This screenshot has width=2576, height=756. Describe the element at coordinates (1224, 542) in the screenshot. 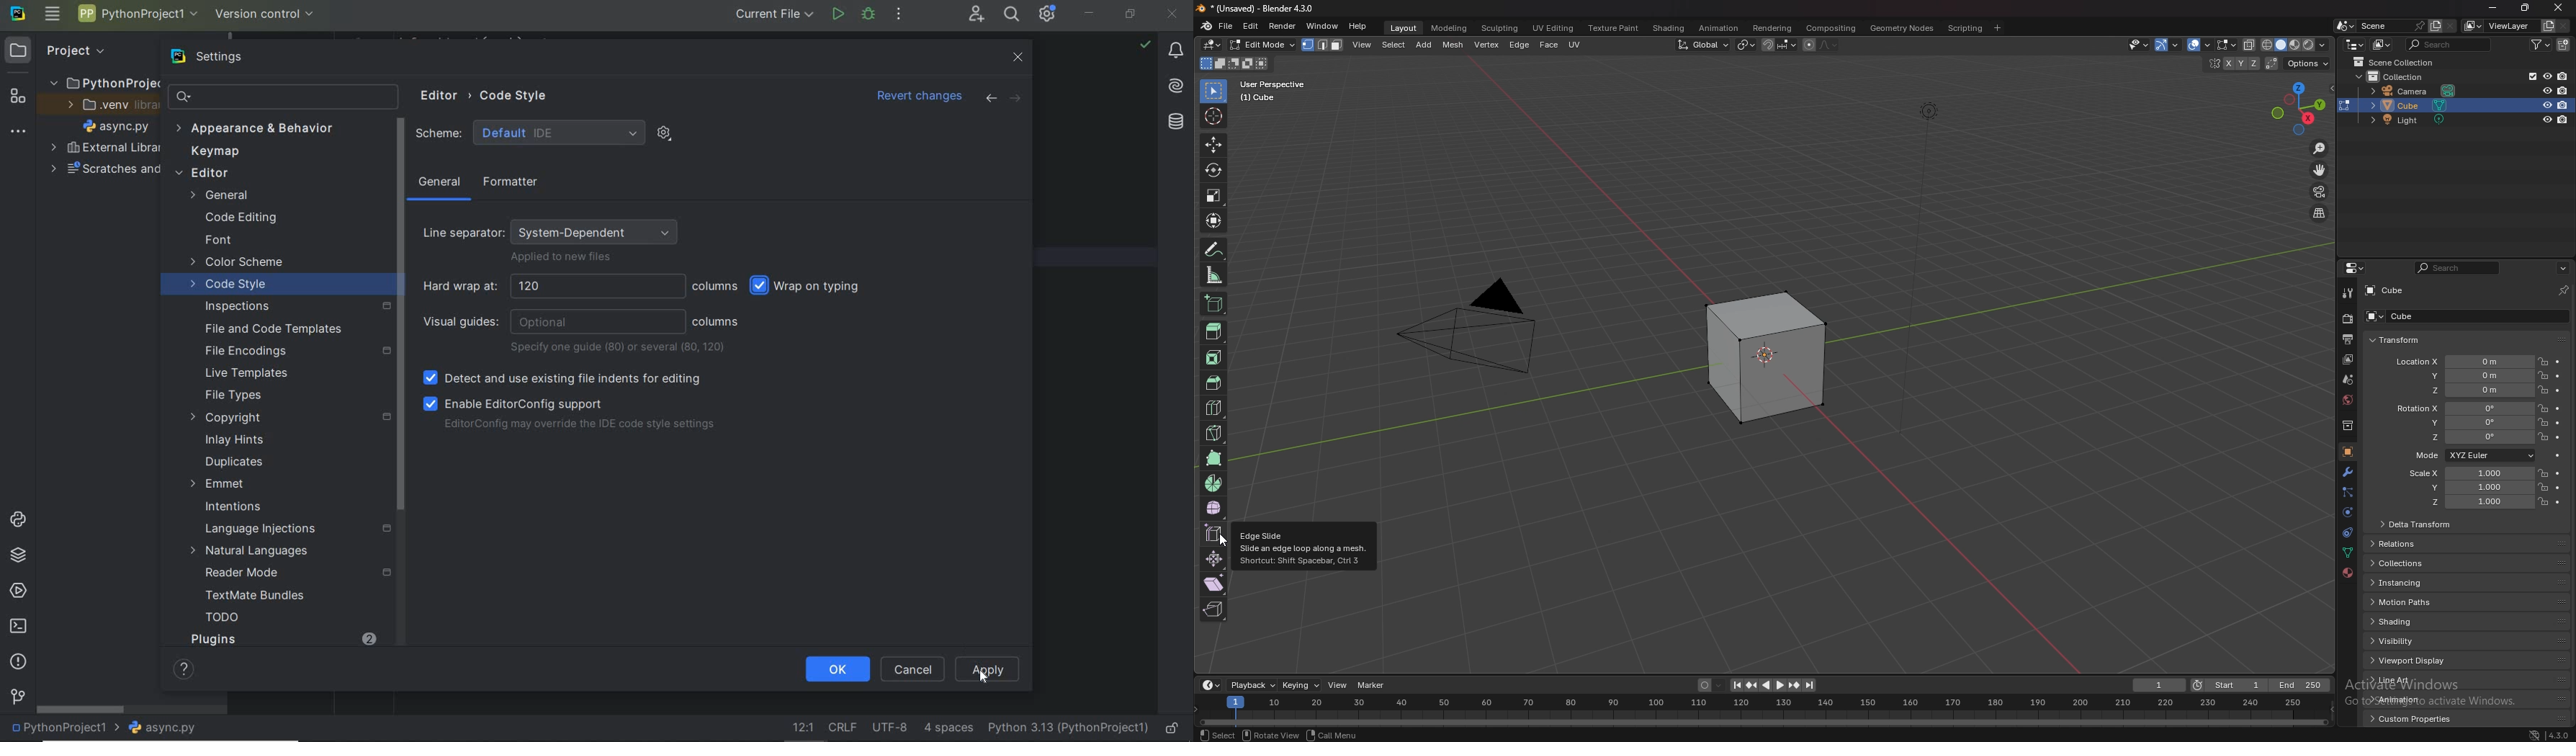

I see `CURSOR` at that location.